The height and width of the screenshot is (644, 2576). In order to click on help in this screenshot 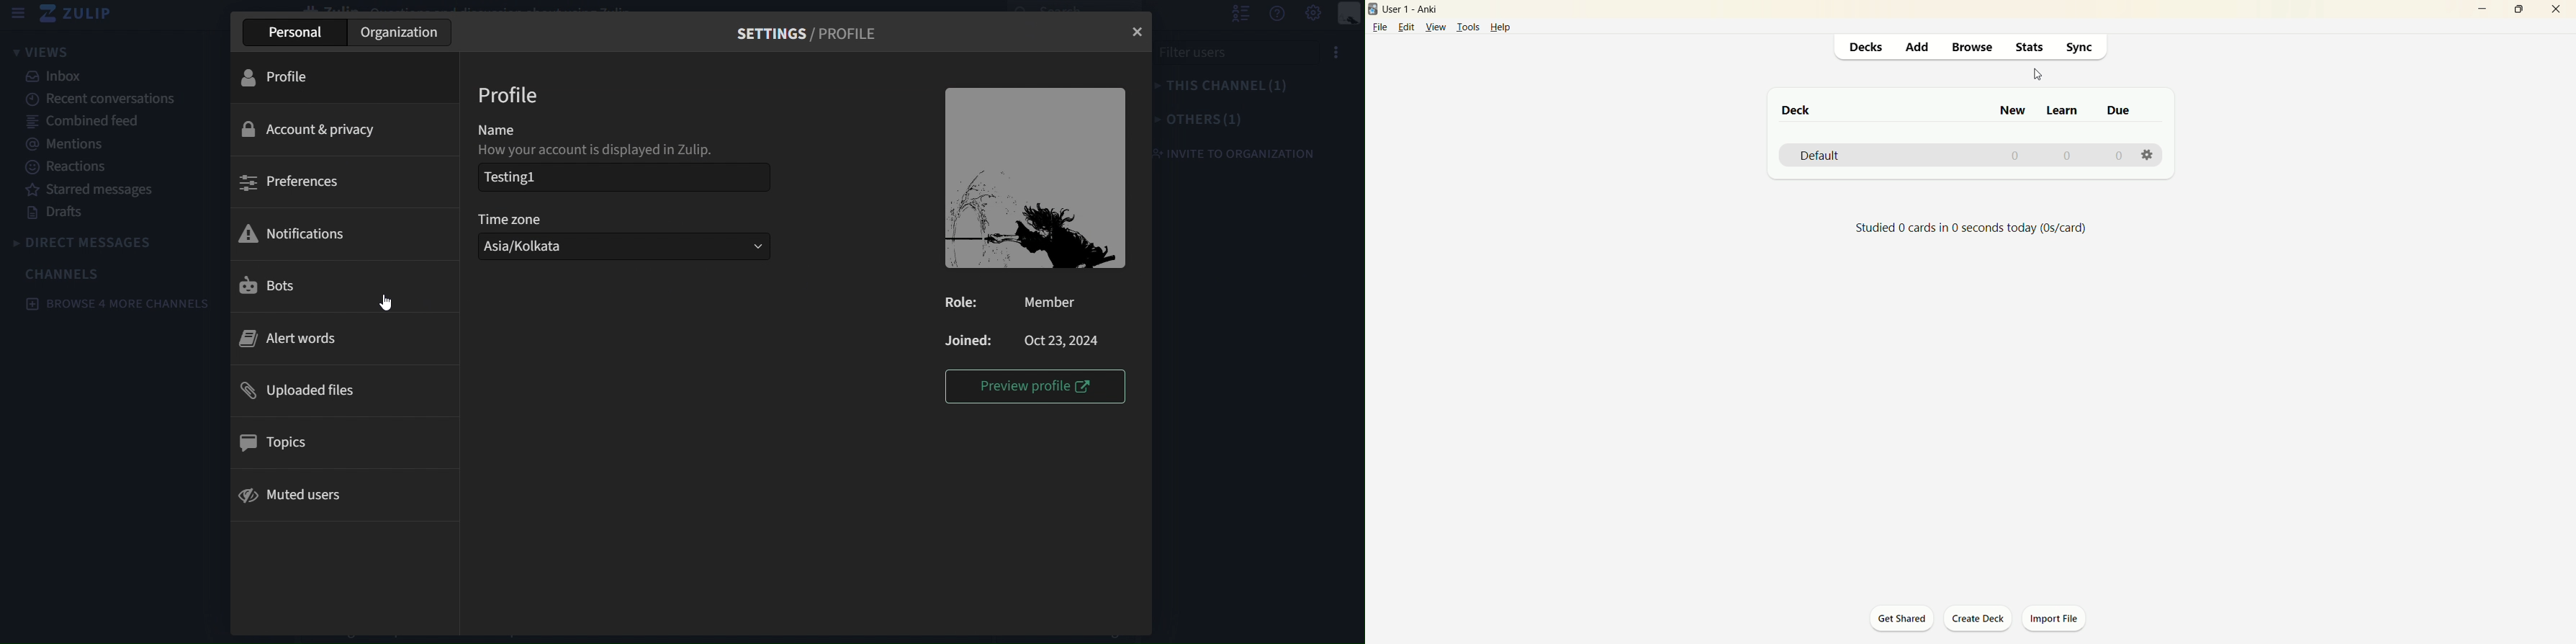, I will do `click(1508, 27)`.